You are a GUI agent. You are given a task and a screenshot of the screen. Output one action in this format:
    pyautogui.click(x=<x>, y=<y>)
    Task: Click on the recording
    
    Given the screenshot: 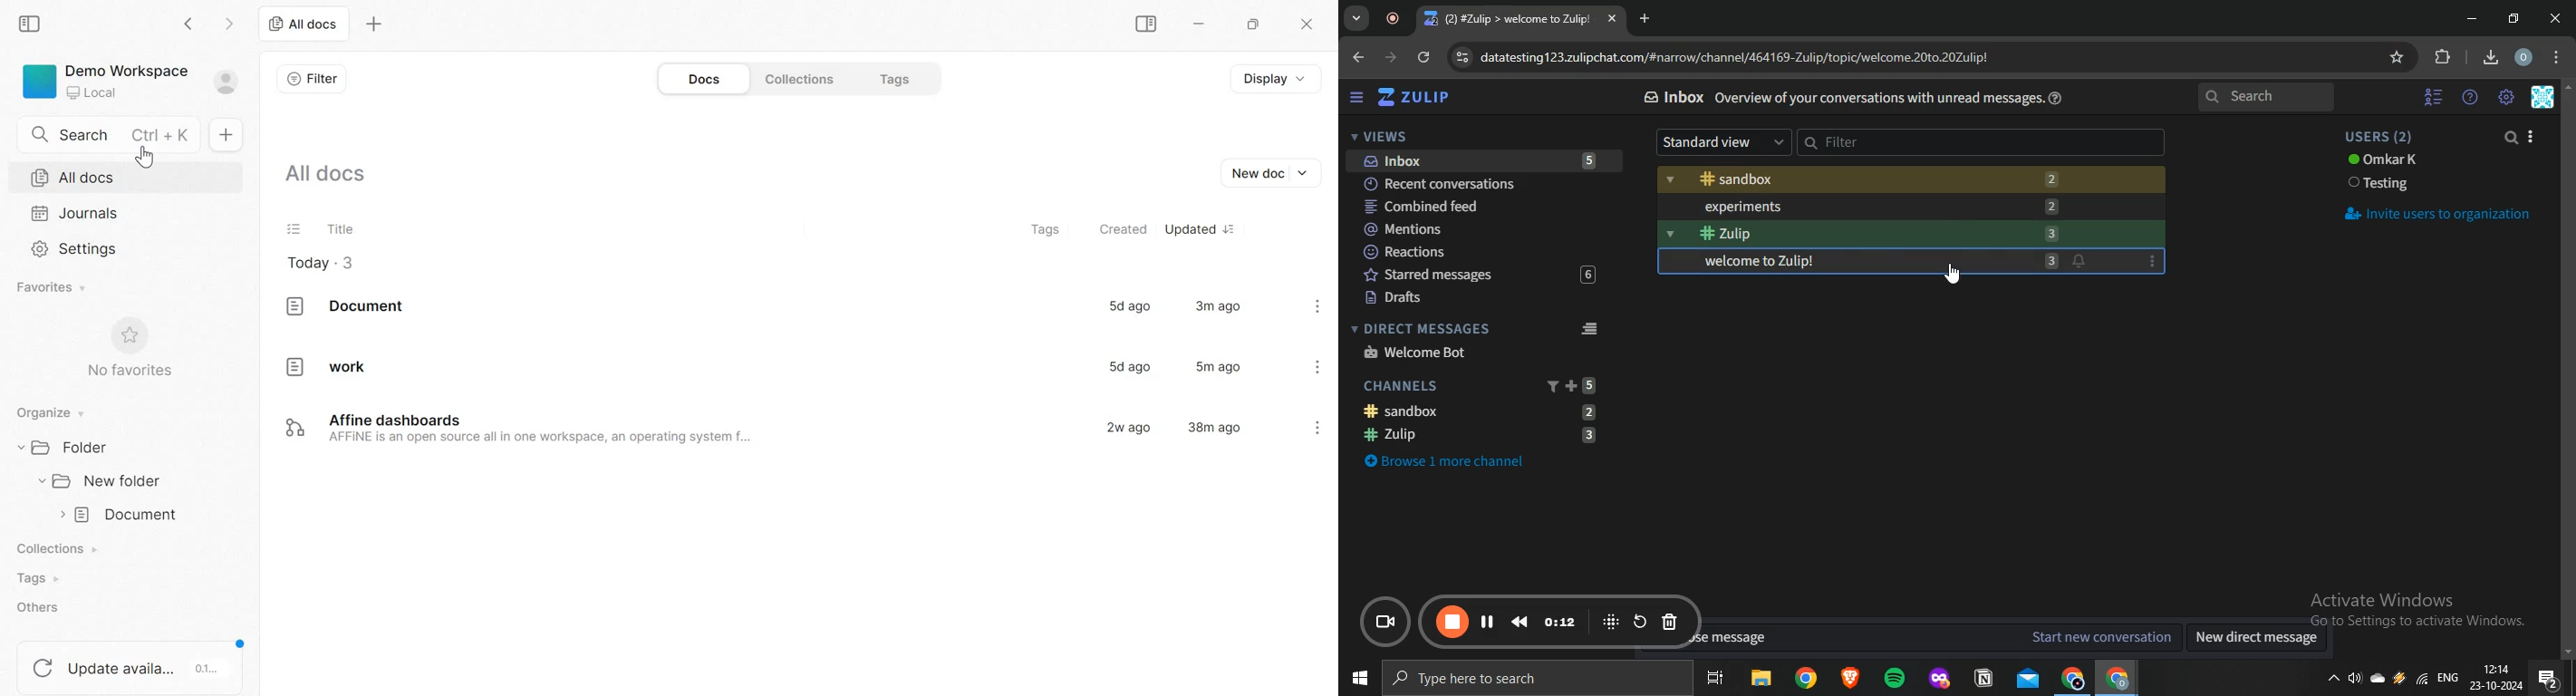 What is the action you would take?
    pyautogui.click(x=1397, y=19)
    